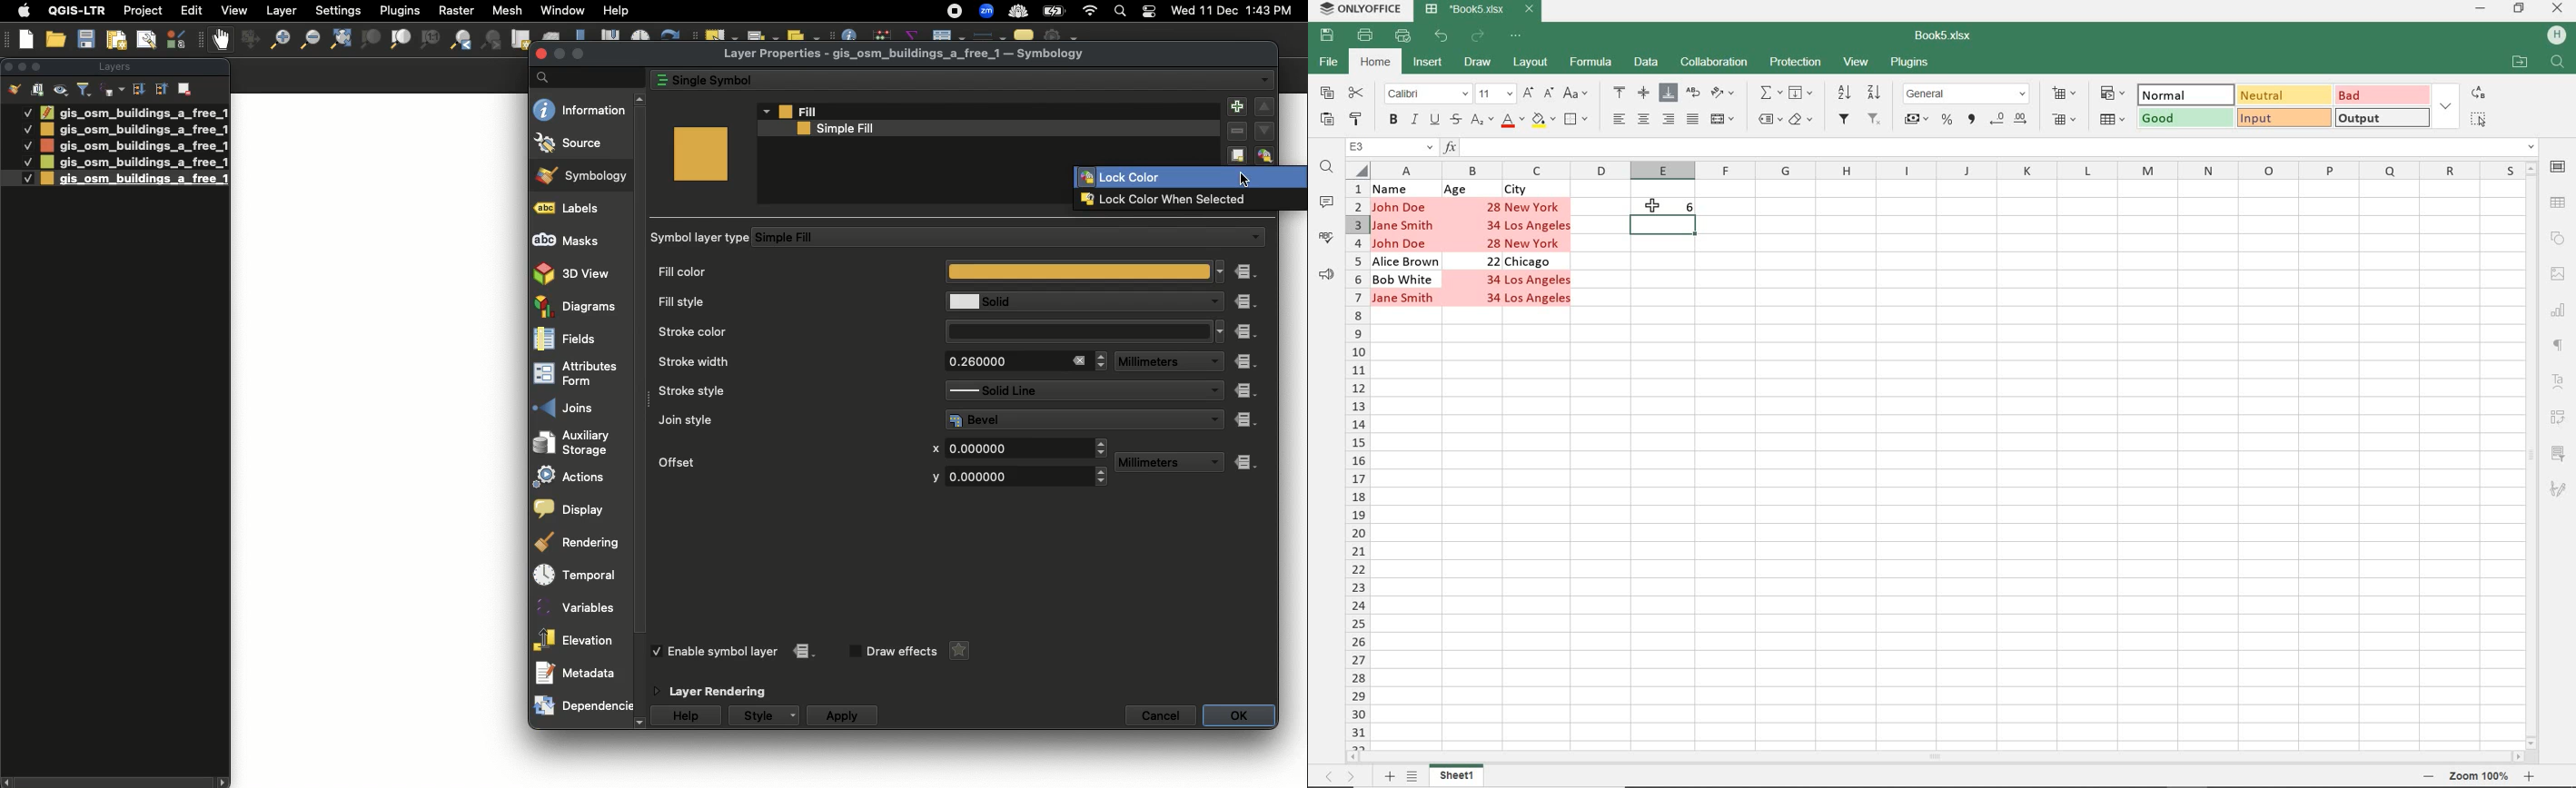  What do you see at coordinates (1535, 206) in the screenshot?
I see `New York` at bounding box center [1535, 206].